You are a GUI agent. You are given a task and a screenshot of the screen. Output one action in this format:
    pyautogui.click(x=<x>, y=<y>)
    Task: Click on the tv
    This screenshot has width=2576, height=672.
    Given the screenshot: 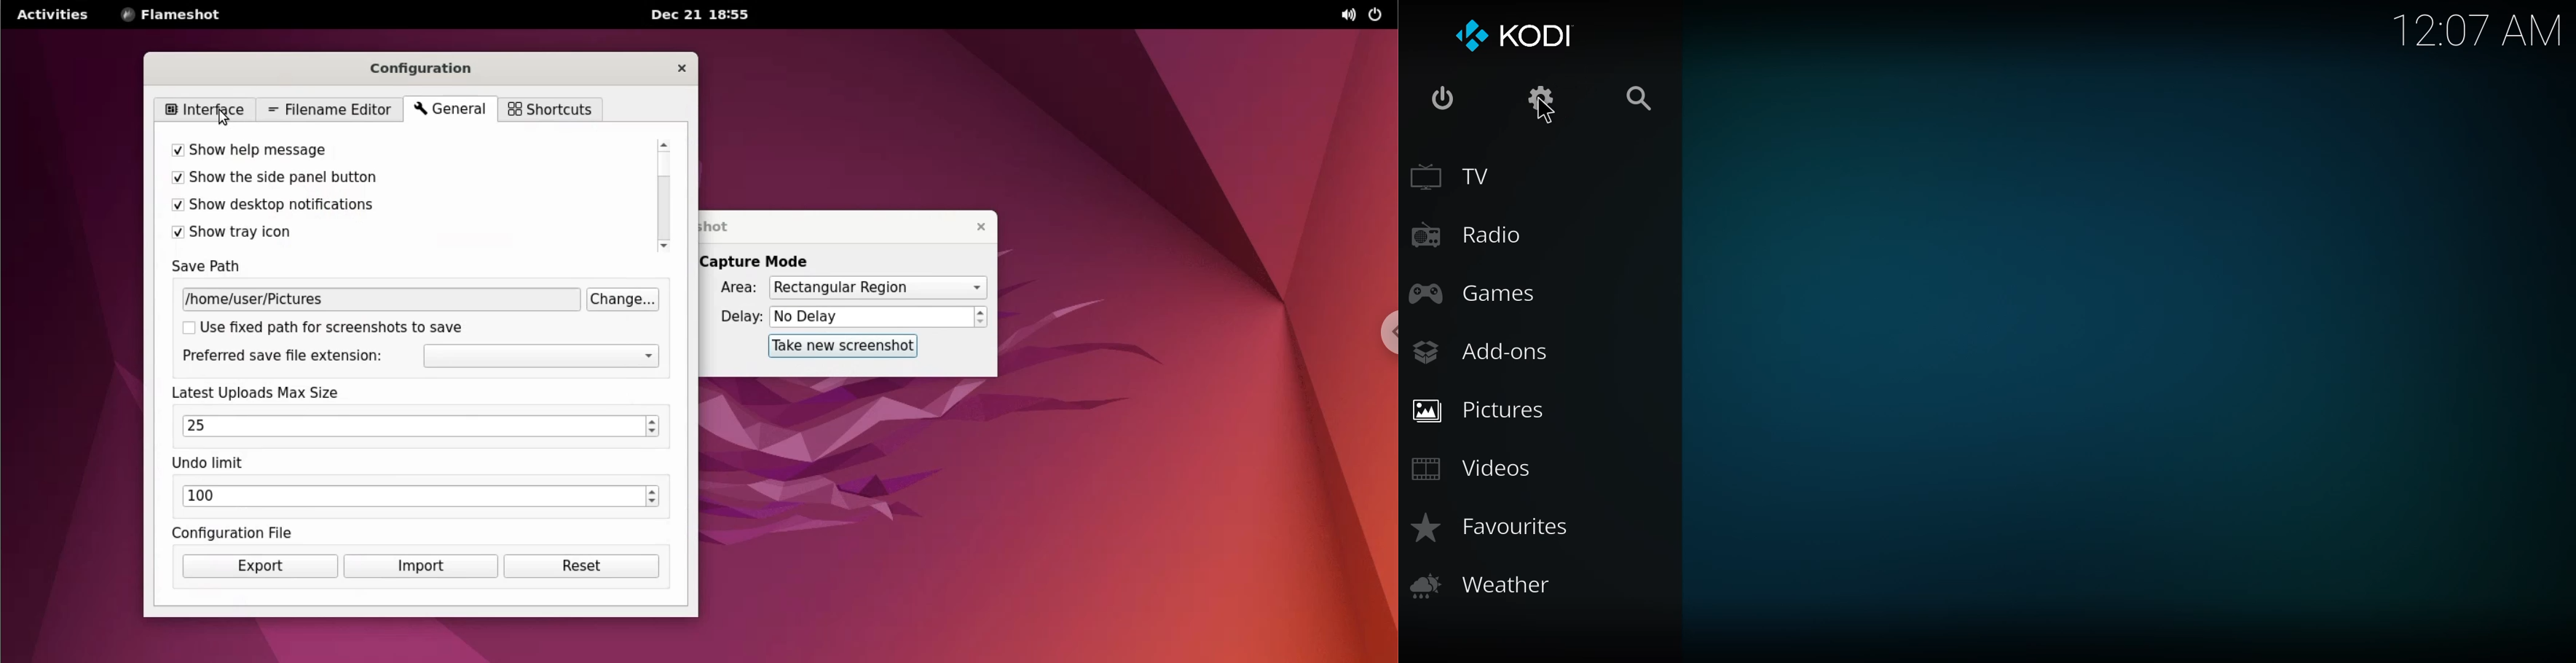 What is the action you would take?
    pyautogui.click(x=1461, y=176)
    